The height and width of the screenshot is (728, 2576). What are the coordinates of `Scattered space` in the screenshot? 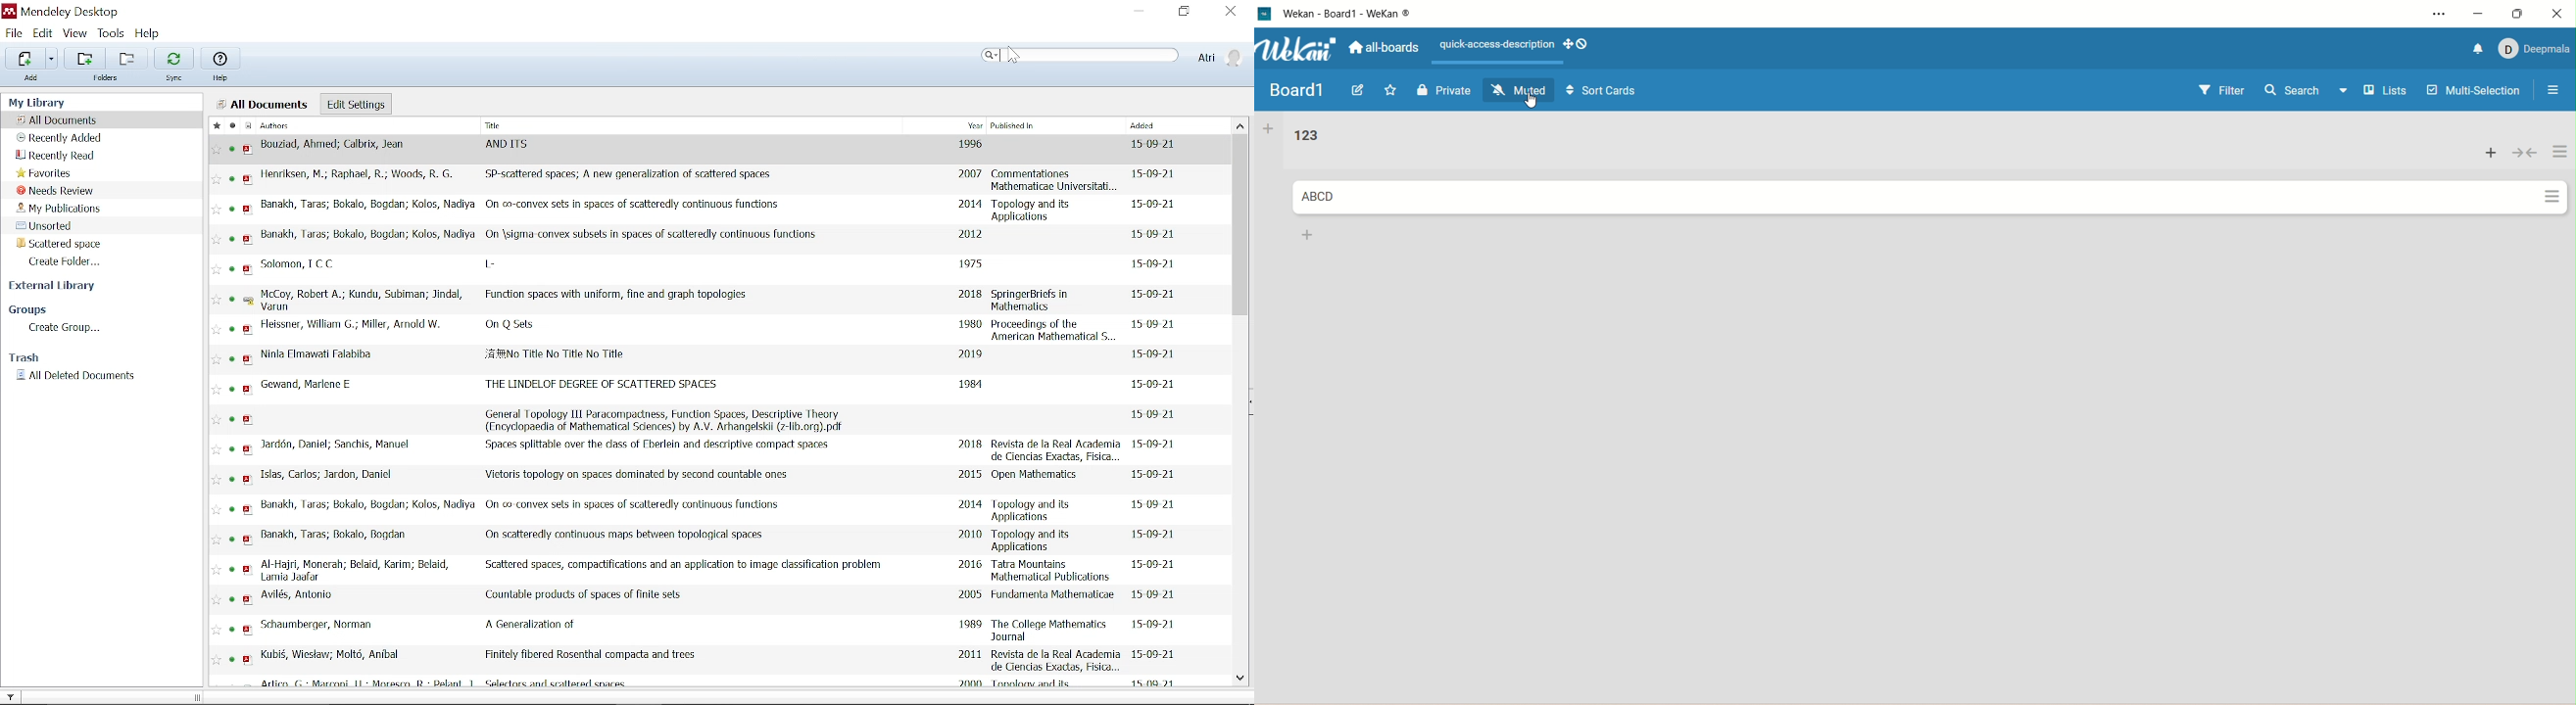 It's located at (57, 243).